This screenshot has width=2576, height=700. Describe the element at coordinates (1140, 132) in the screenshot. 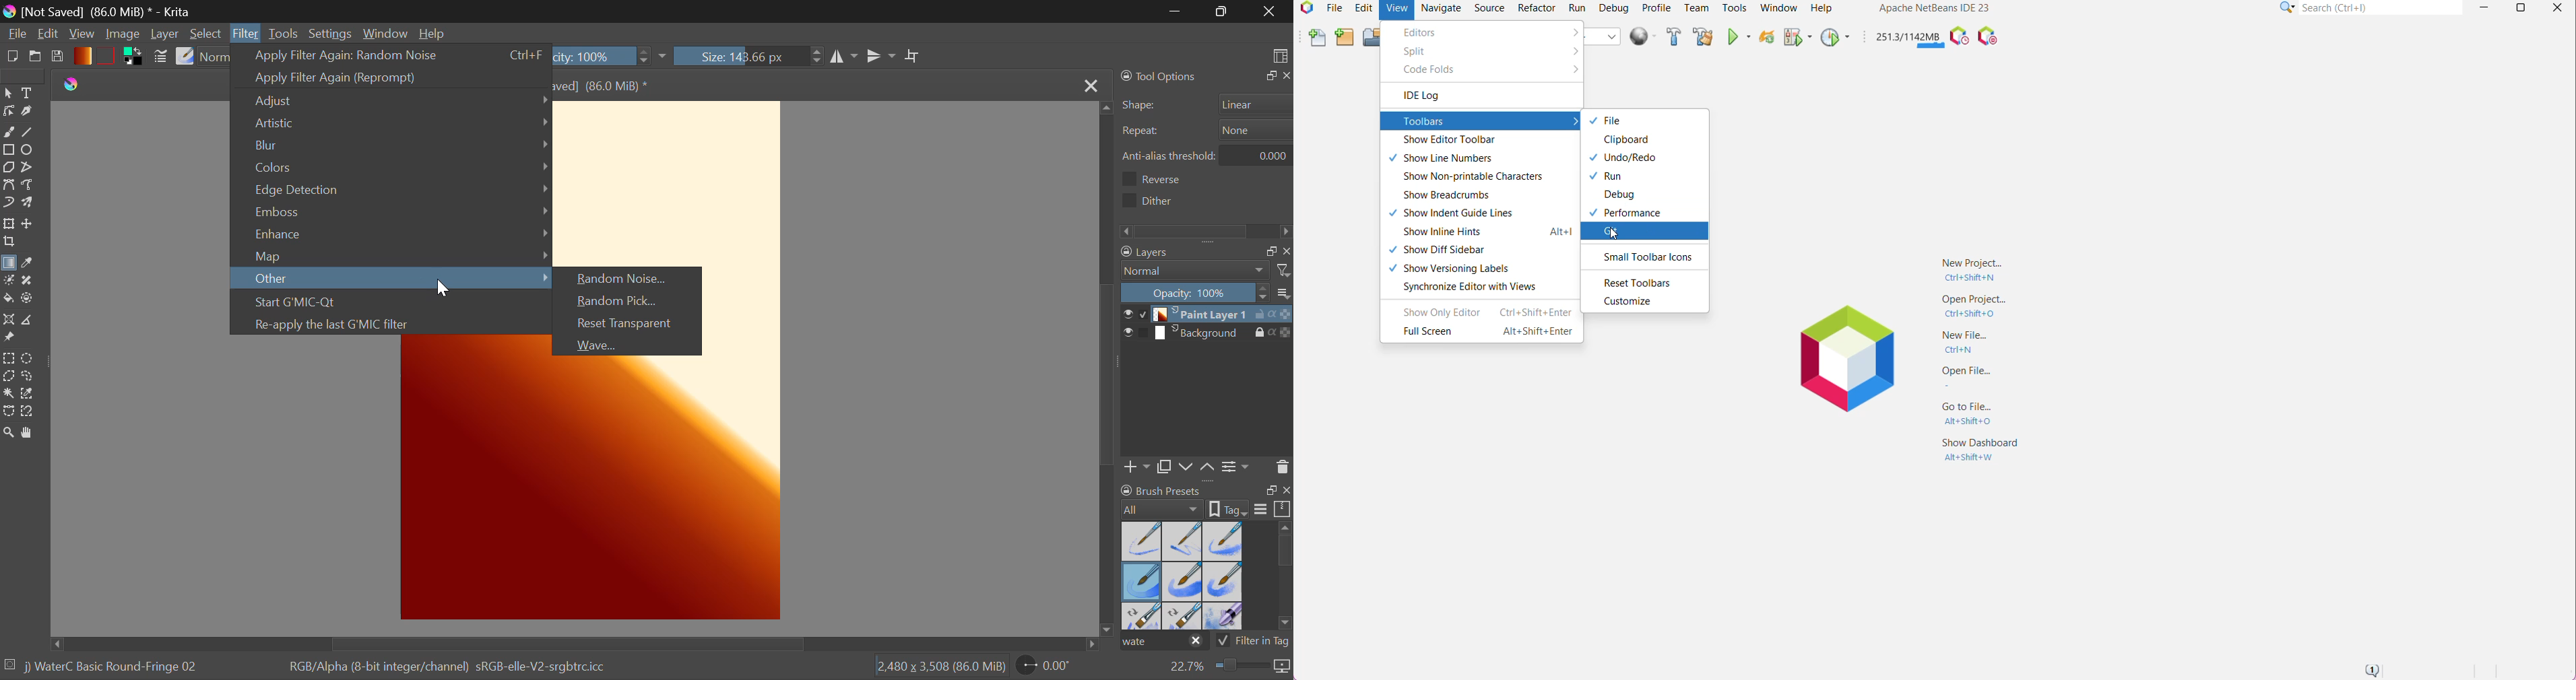

I see `Repeat:` at that location.